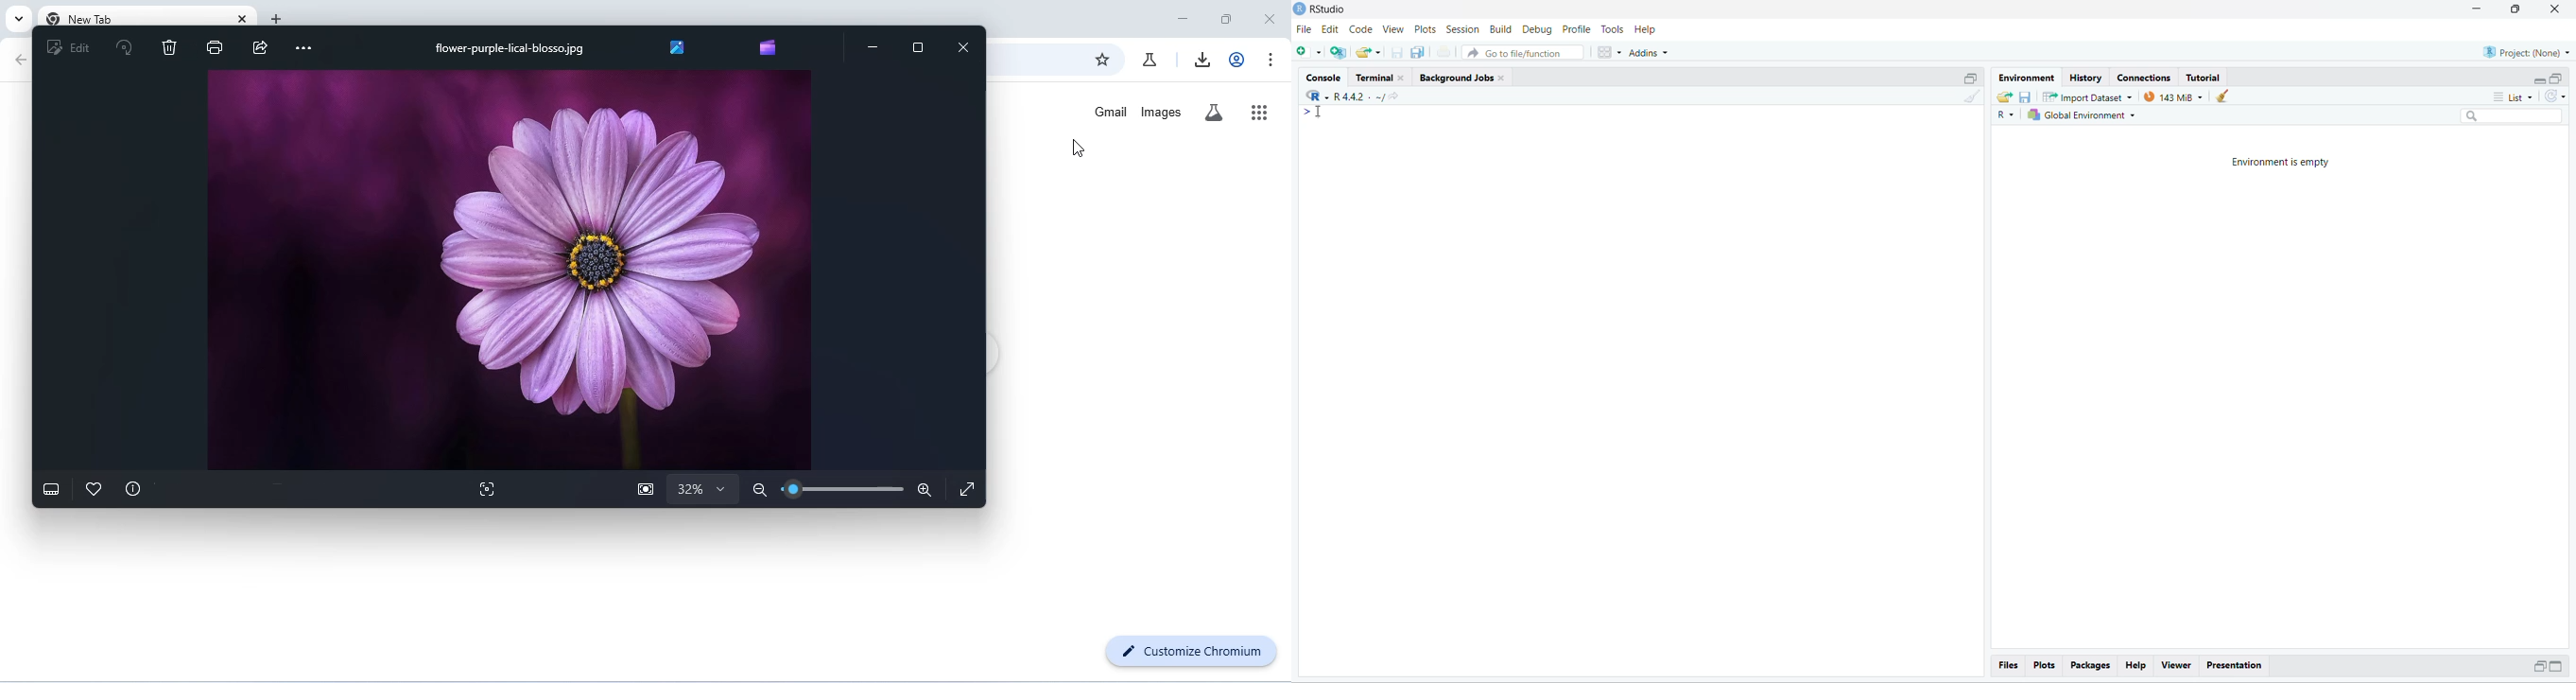 The width and height of the screenshot is (2576, 700). What do you see at coordinates (845, 489) in the screenshot?
I see `zoom` at bounding box center [845, 489].